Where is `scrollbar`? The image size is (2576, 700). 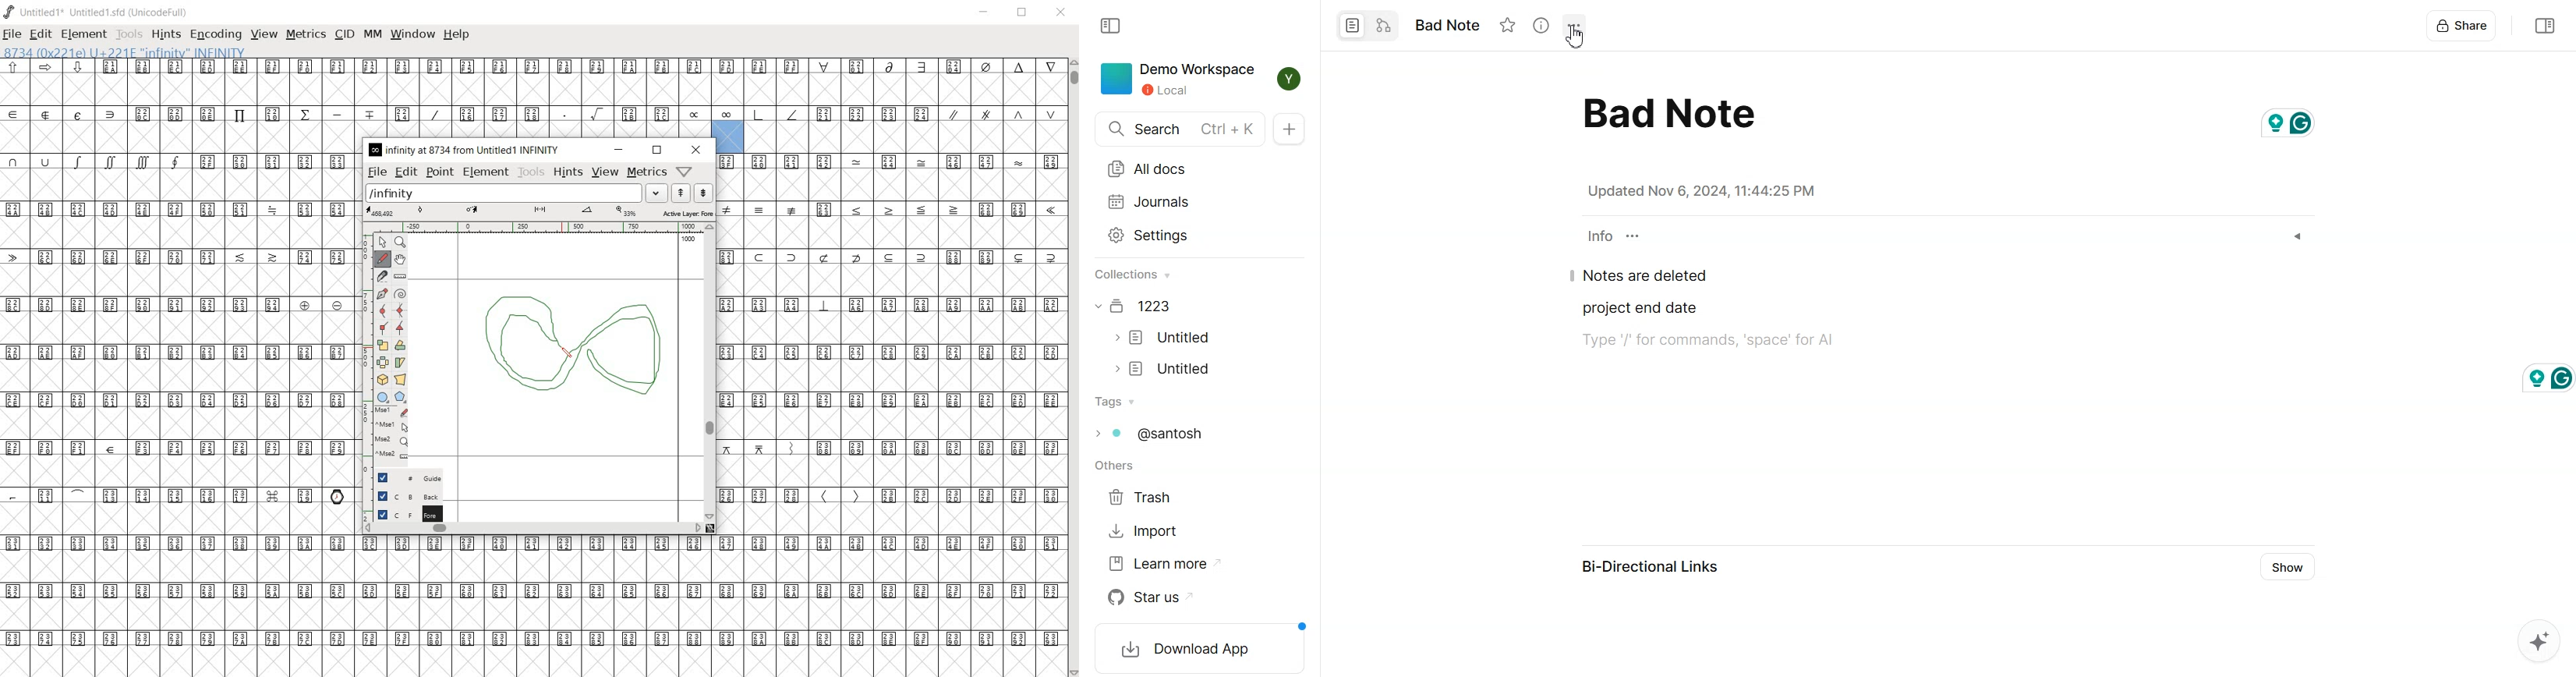
scrollbar is located at coordinates (1073, 366).